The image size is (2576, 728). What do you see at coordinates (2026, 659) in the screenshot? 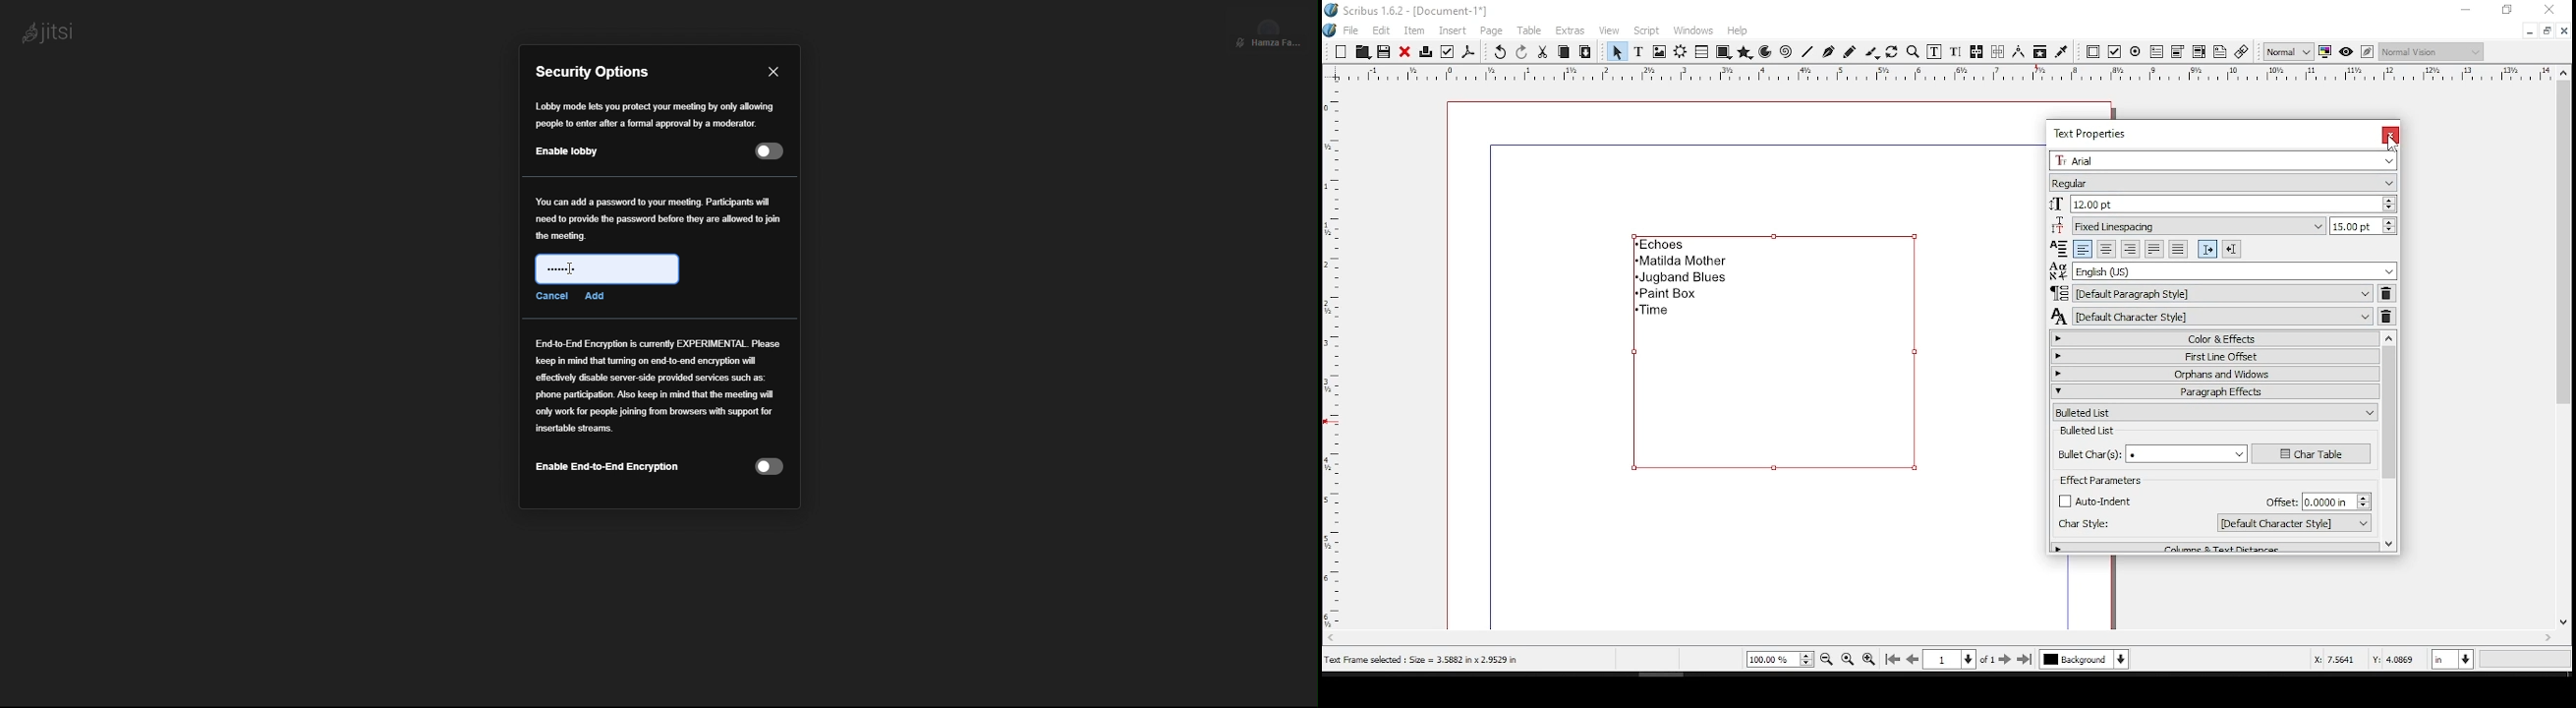
I see `last page` at bounding box center [2026, 659].